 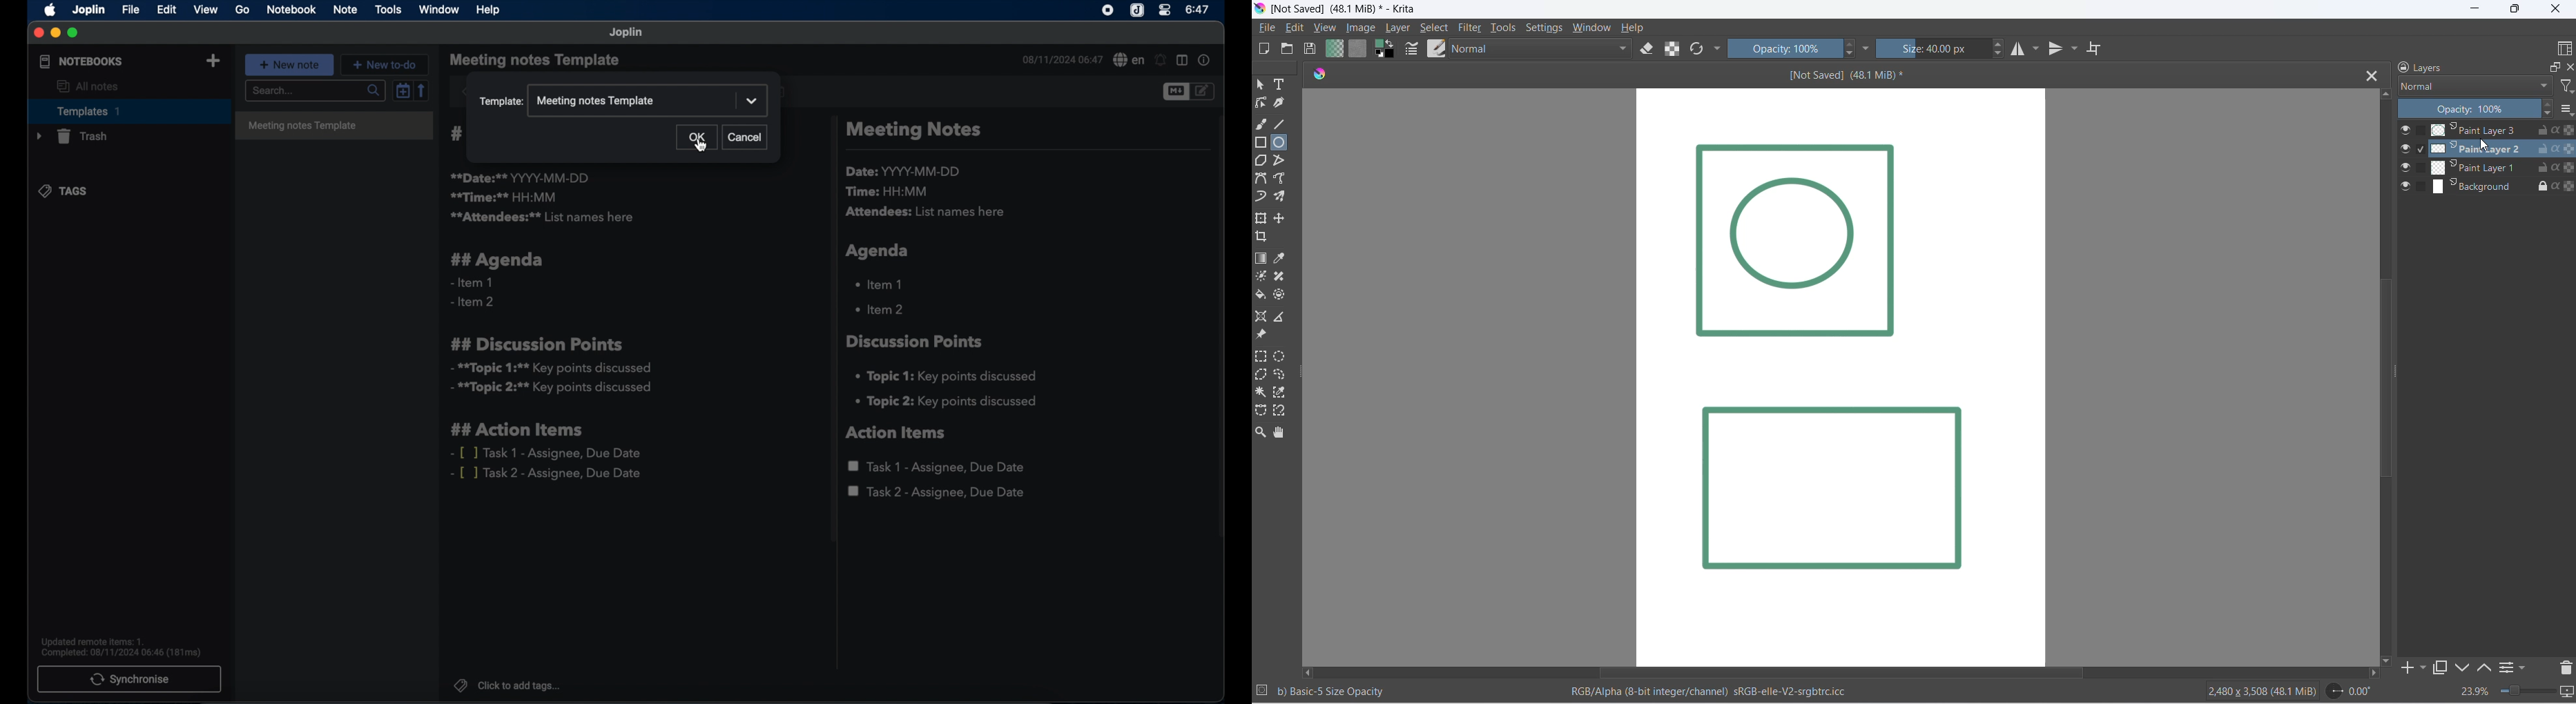 What do you see at coordinates (508, 686) in the screenshot?
I see `click to add tags` at bounding box center [508, 686].